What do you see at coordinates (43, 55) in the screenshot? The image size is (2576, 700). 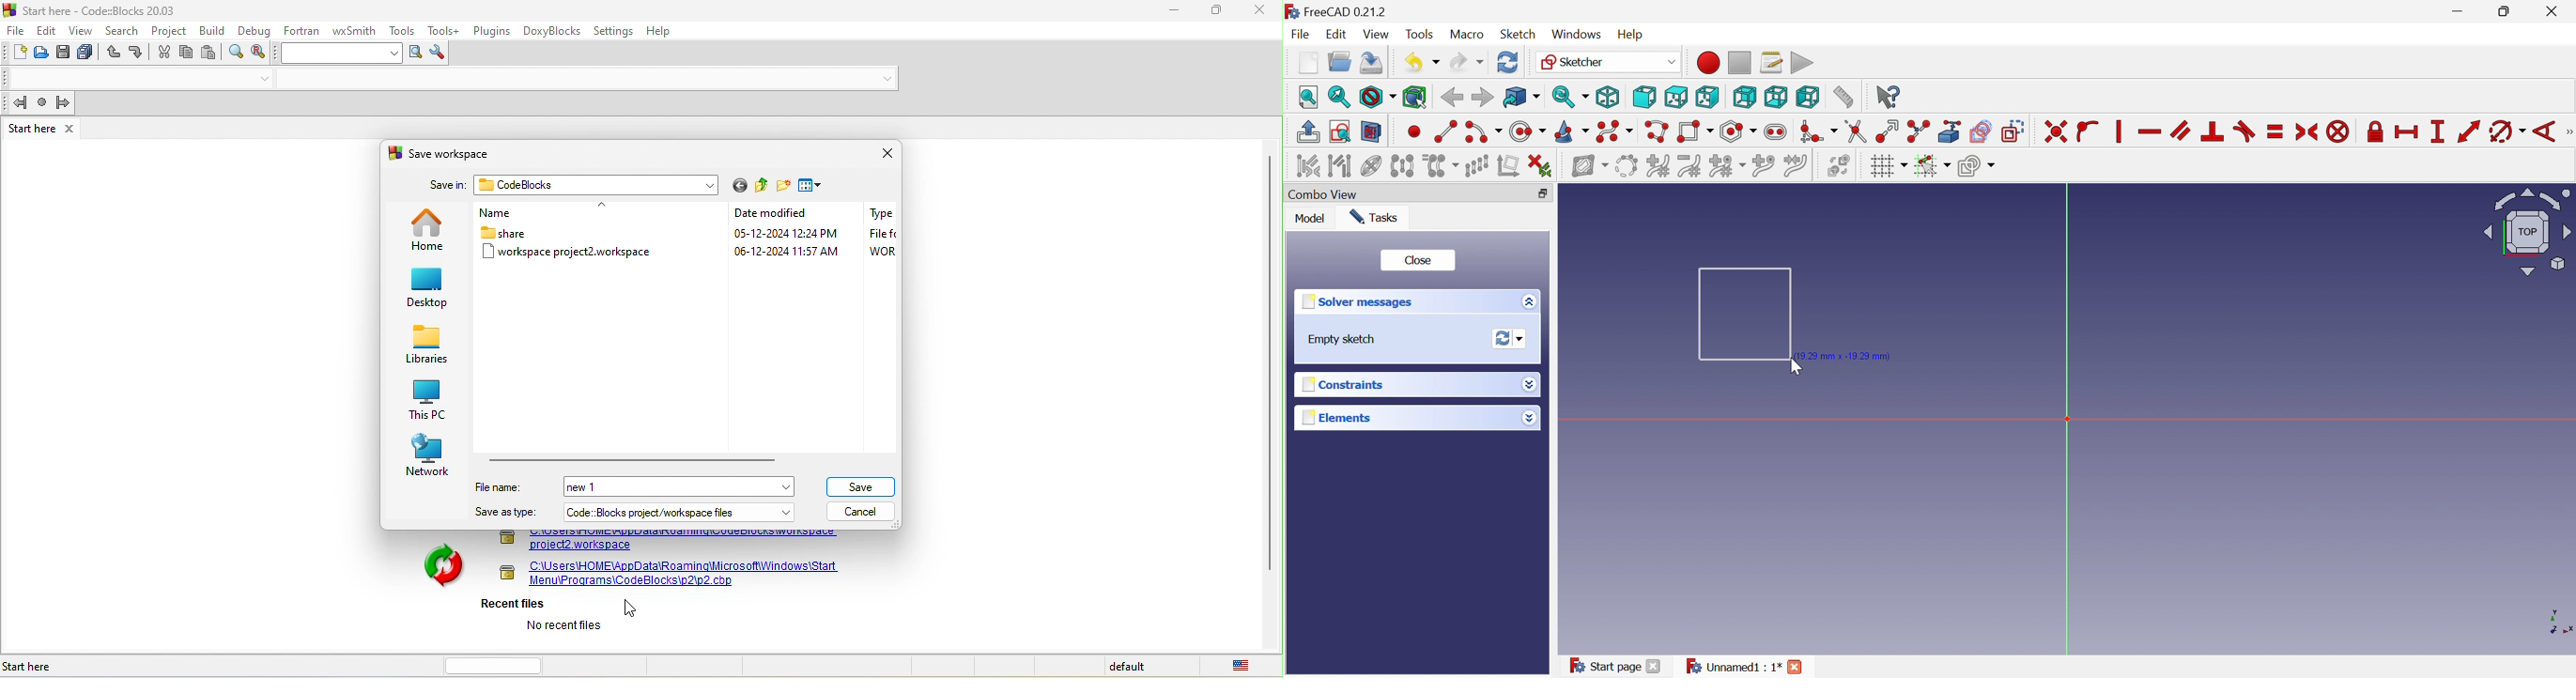 I see `open` at bounding box center [43, 55].